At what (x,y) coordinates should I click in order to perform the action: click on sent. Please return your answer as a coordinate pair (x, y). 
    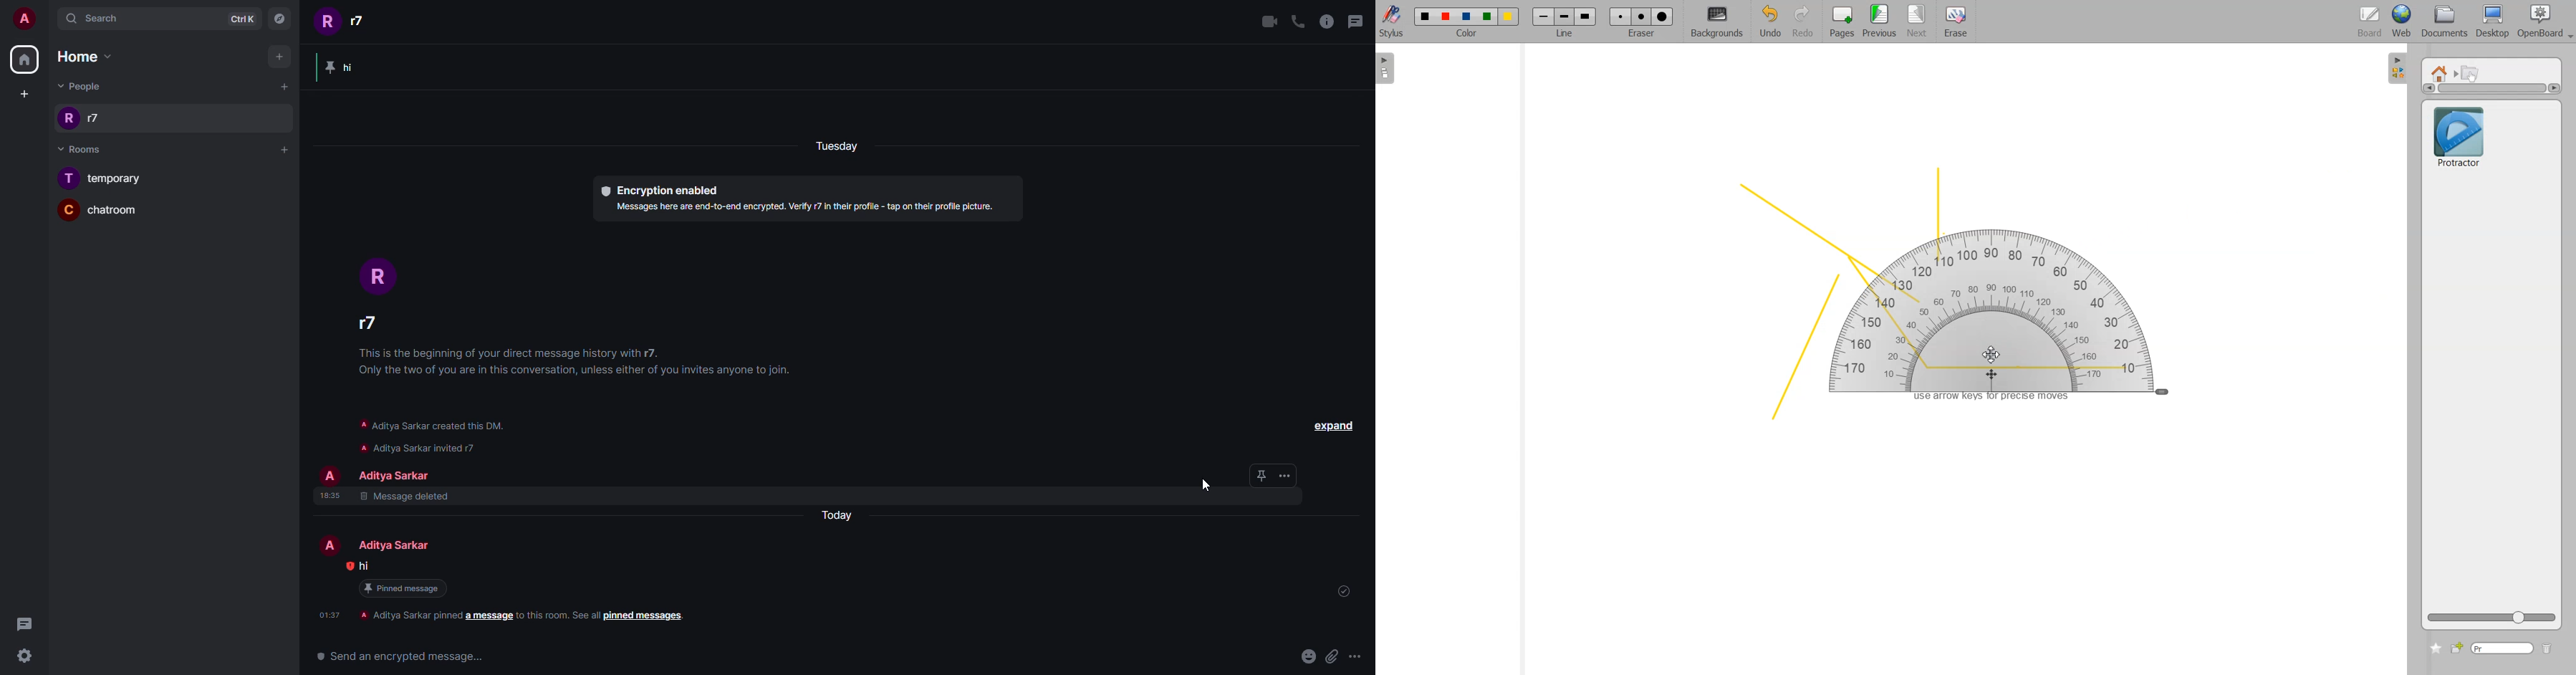
    Looking at the image, I should click on (1344, 590).